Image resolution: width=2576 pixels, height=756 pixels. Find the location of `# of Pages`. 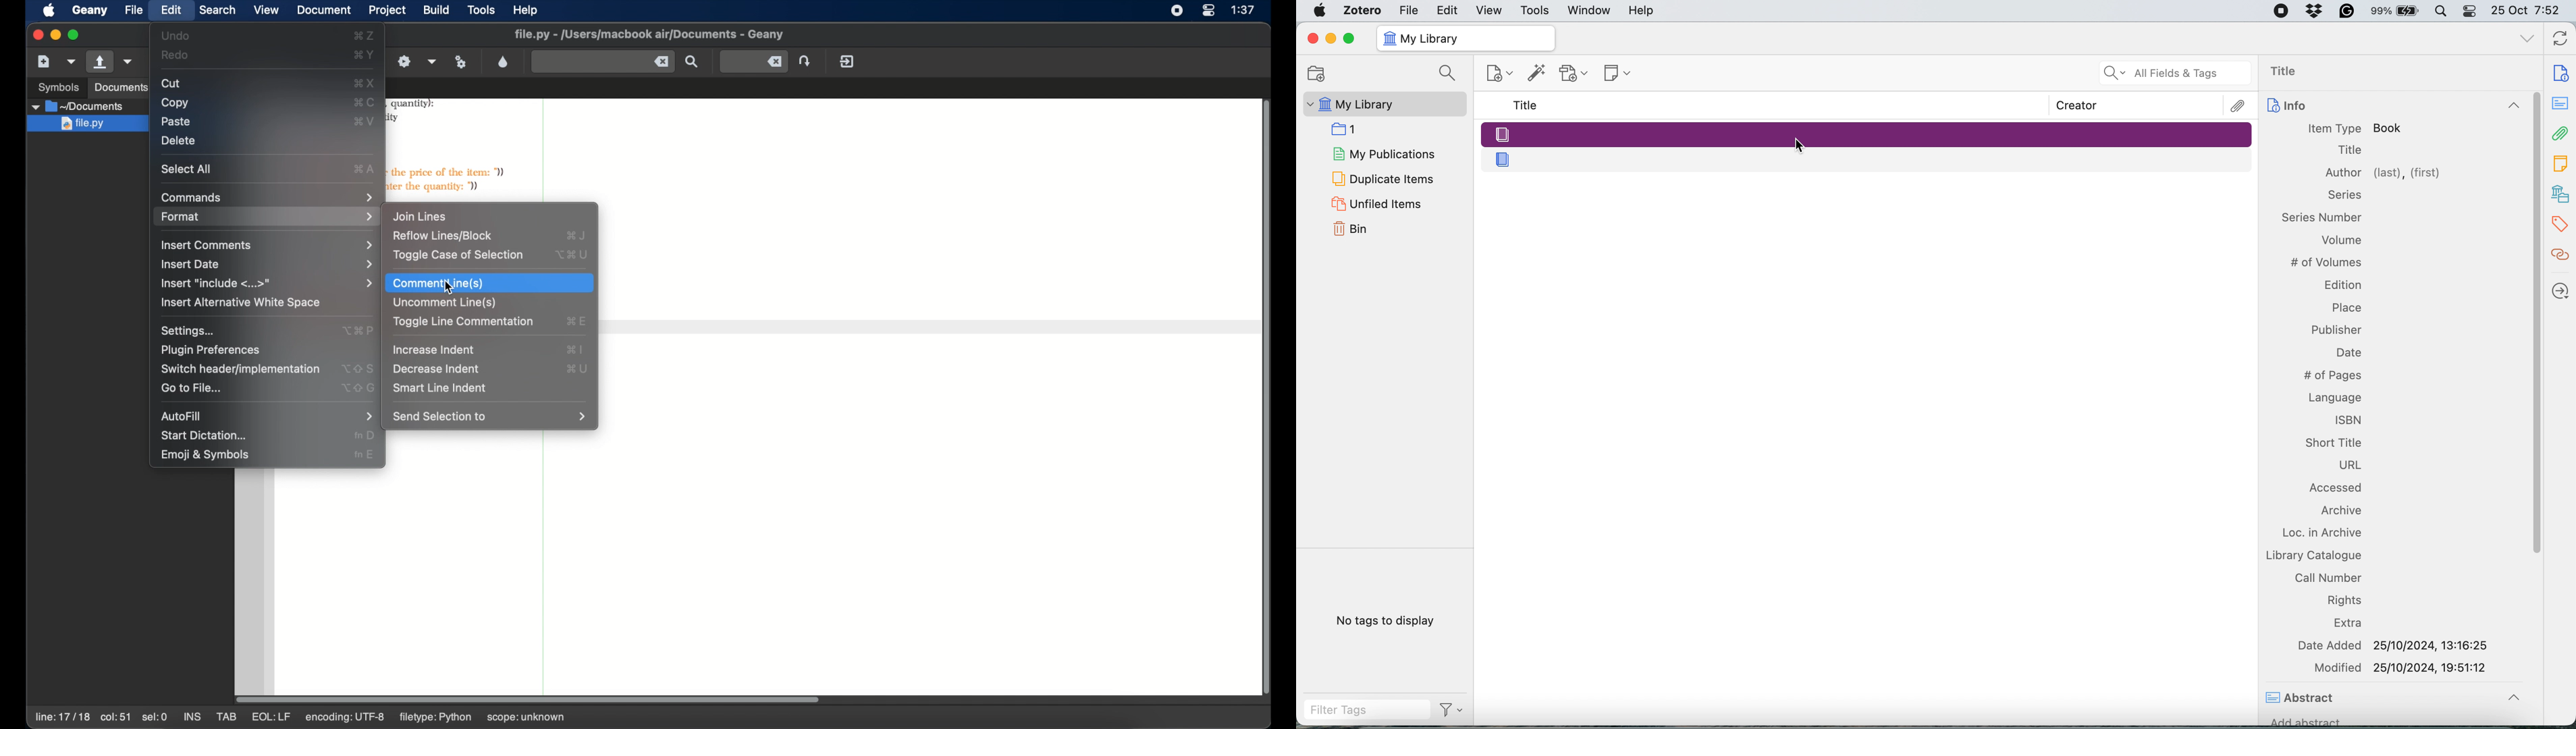

# of Pages is located at coordinates (2331, 376).